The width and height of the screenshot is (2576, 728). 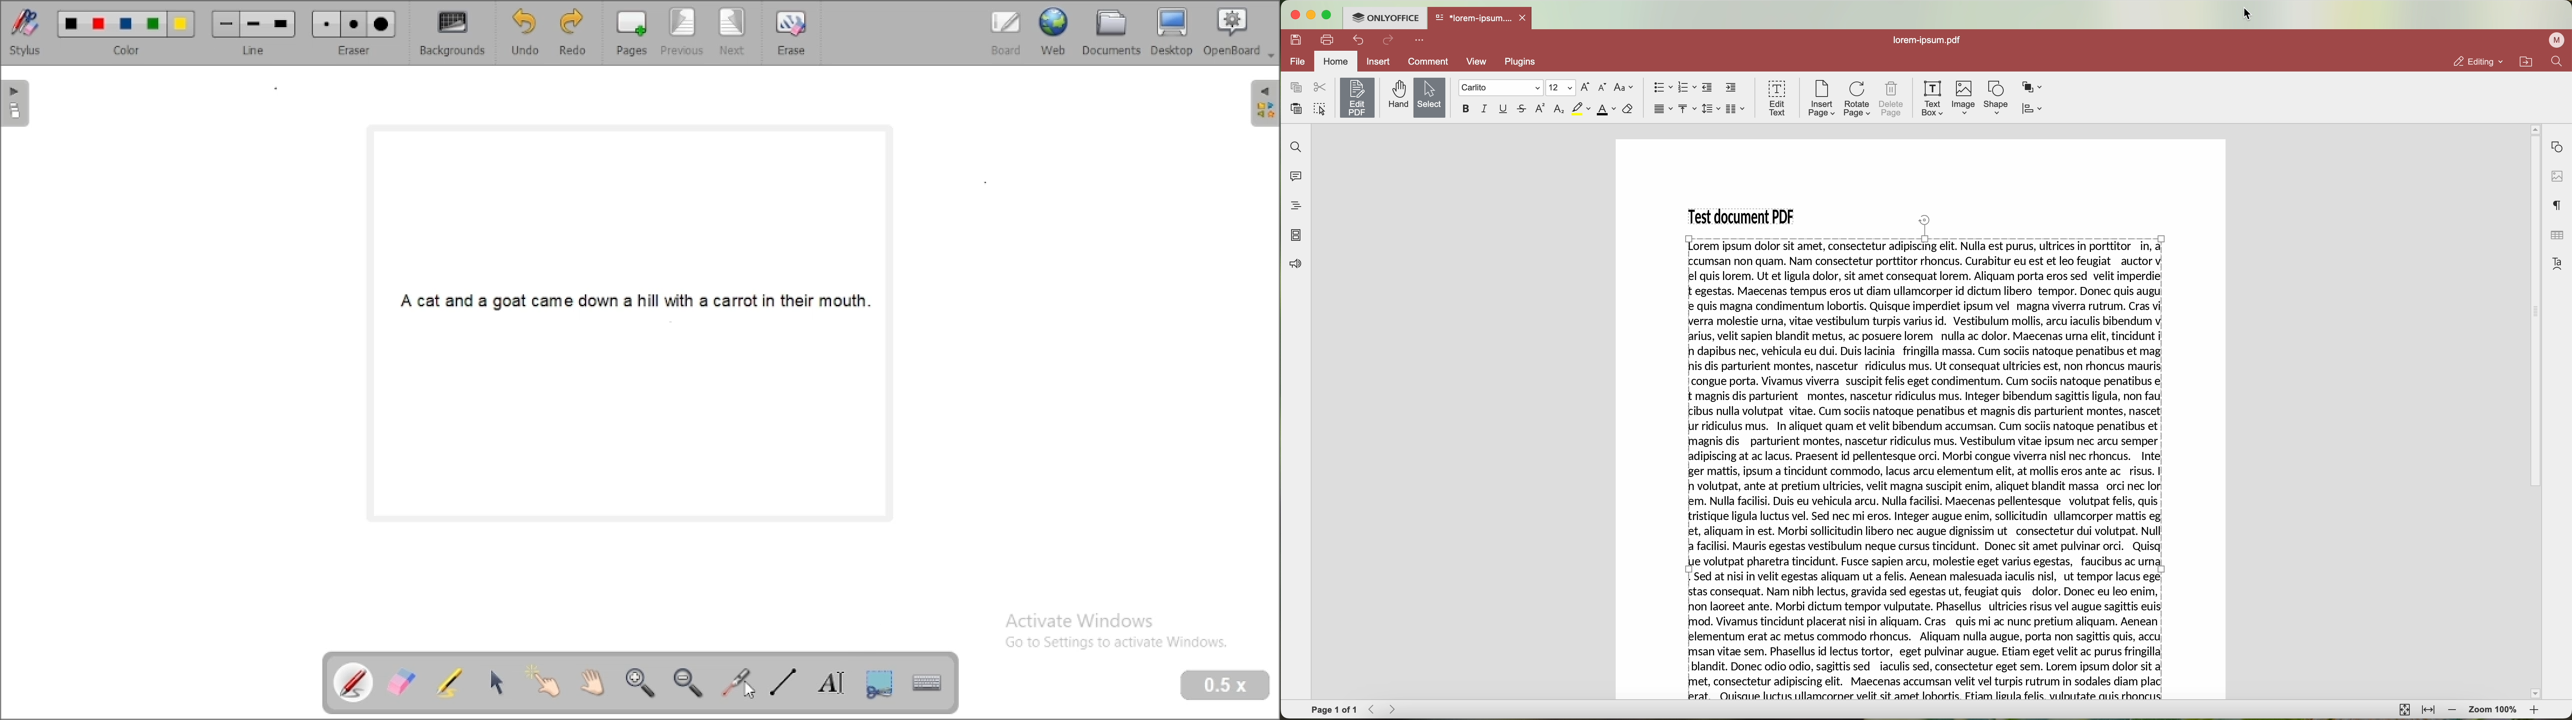 What do you see at coordinates (2475, 60) in the screenshot?
I see `editing` at bounding box center [2475, 60].